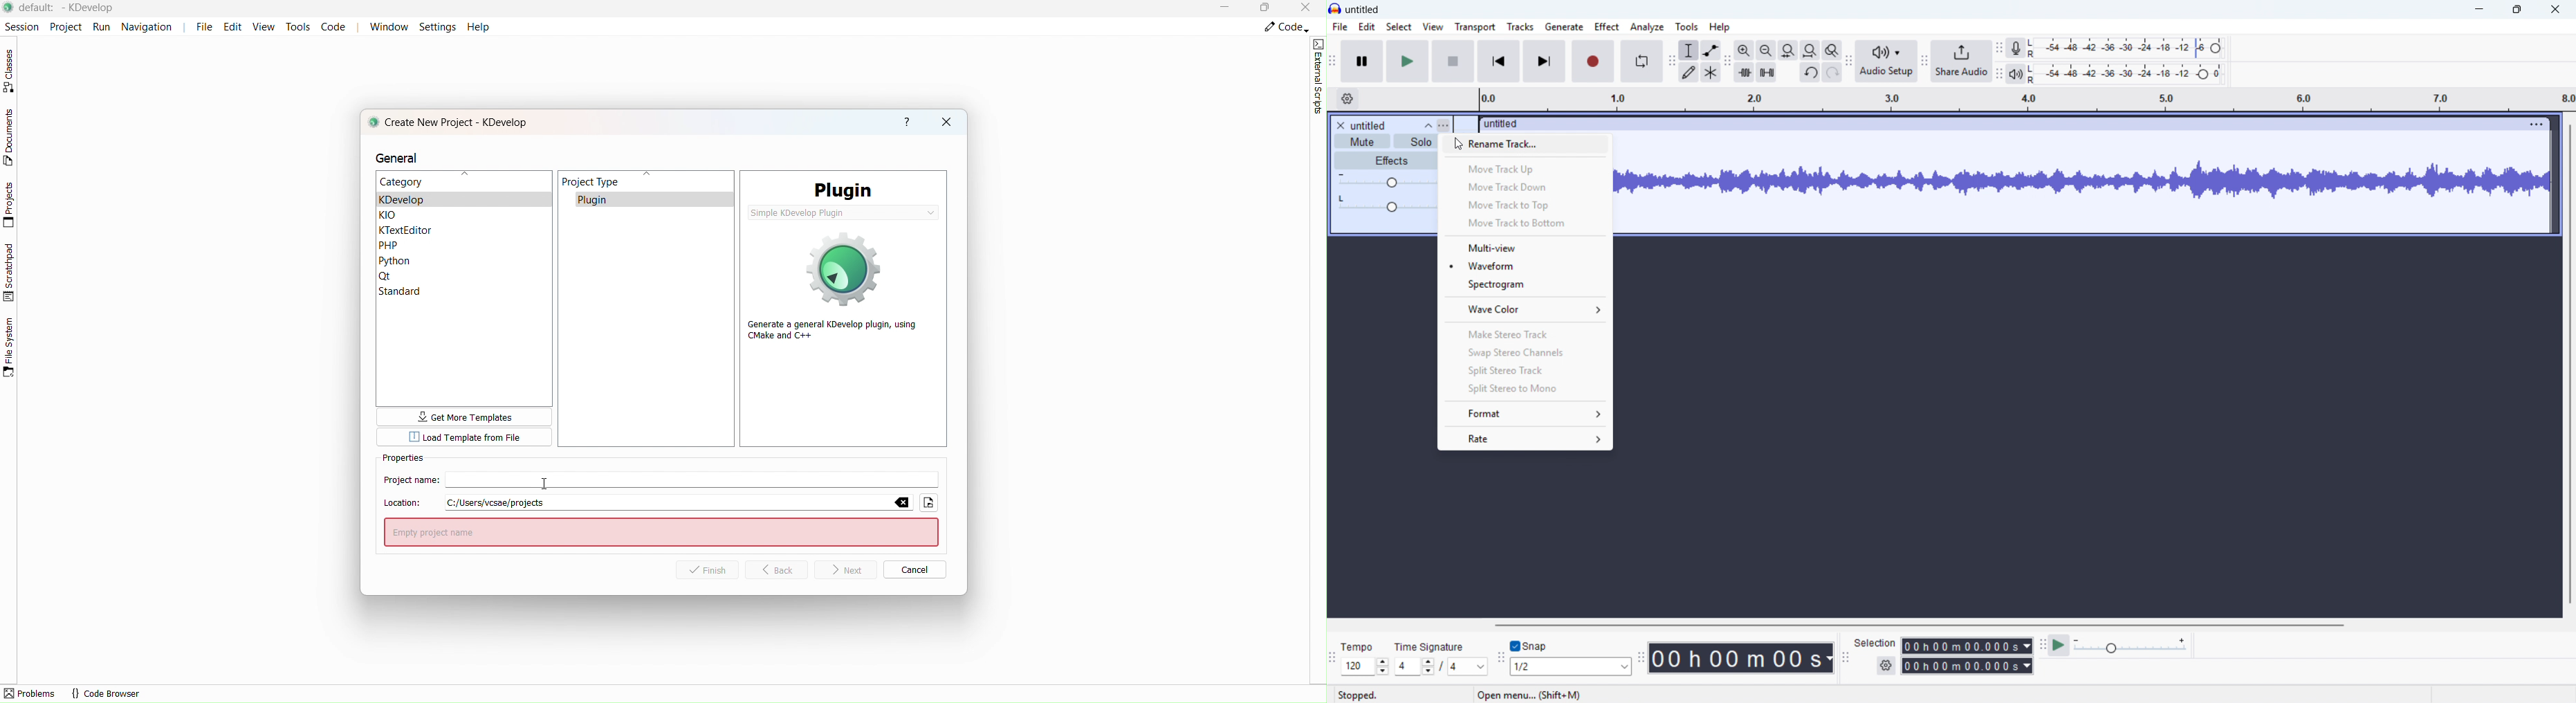 The width and height of the screenshot is (2576, 728). What do you see at coordinates (2000, 75) in the screenshot?
I see `Playback metre toolbar ` at bounding box center [2000, 75].